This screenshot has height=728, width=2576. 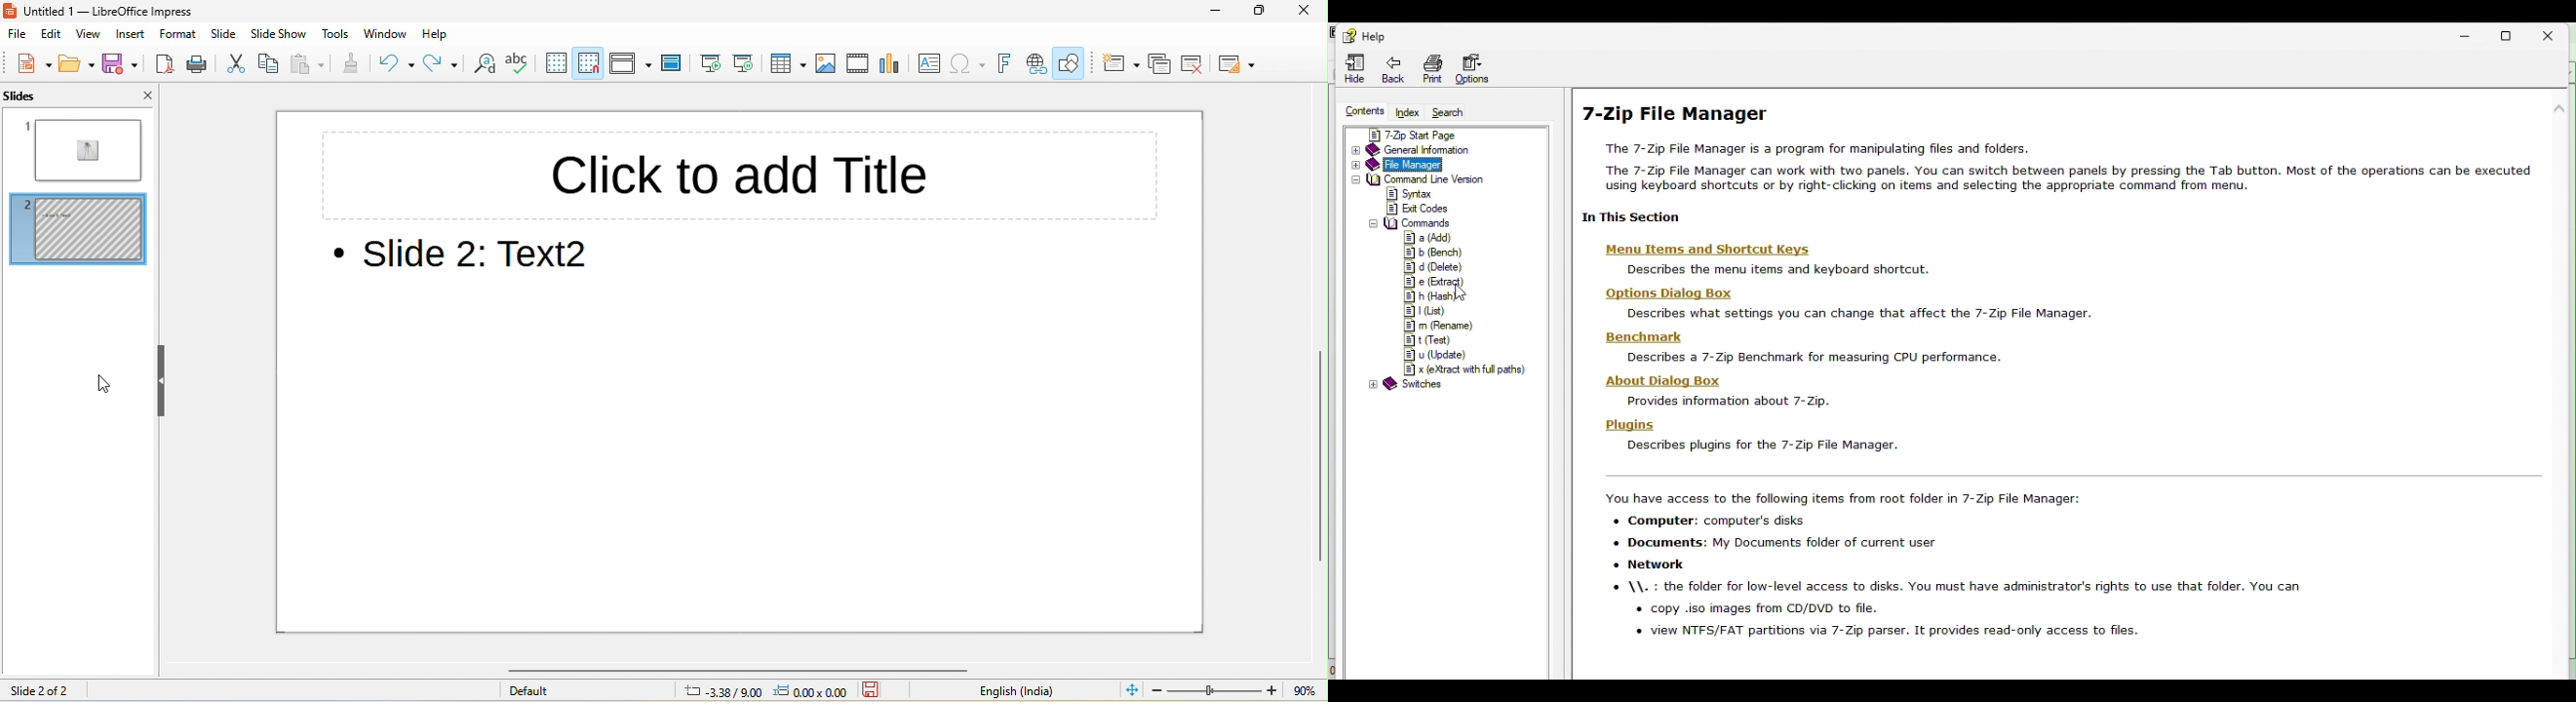 I want to click on show draw function, so click(x=1074, y=61).